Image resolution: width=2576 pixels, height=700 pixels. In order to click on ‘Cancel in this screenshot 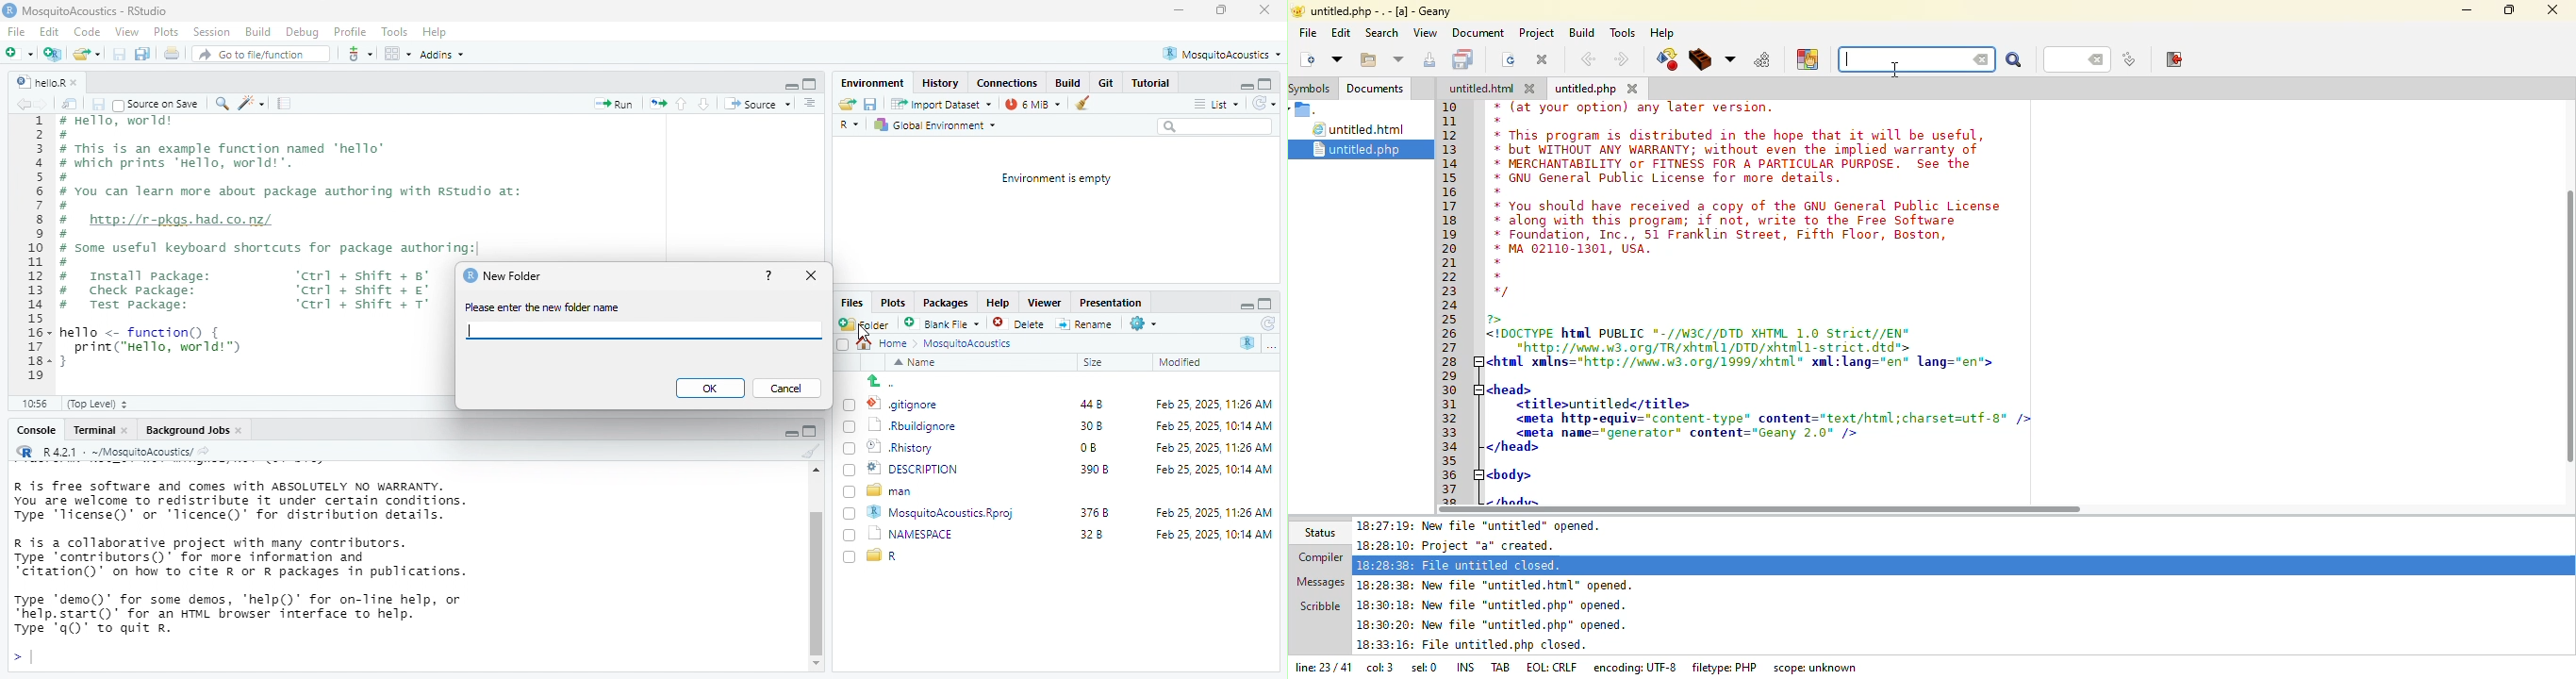, I will do `click(785, 388)`.